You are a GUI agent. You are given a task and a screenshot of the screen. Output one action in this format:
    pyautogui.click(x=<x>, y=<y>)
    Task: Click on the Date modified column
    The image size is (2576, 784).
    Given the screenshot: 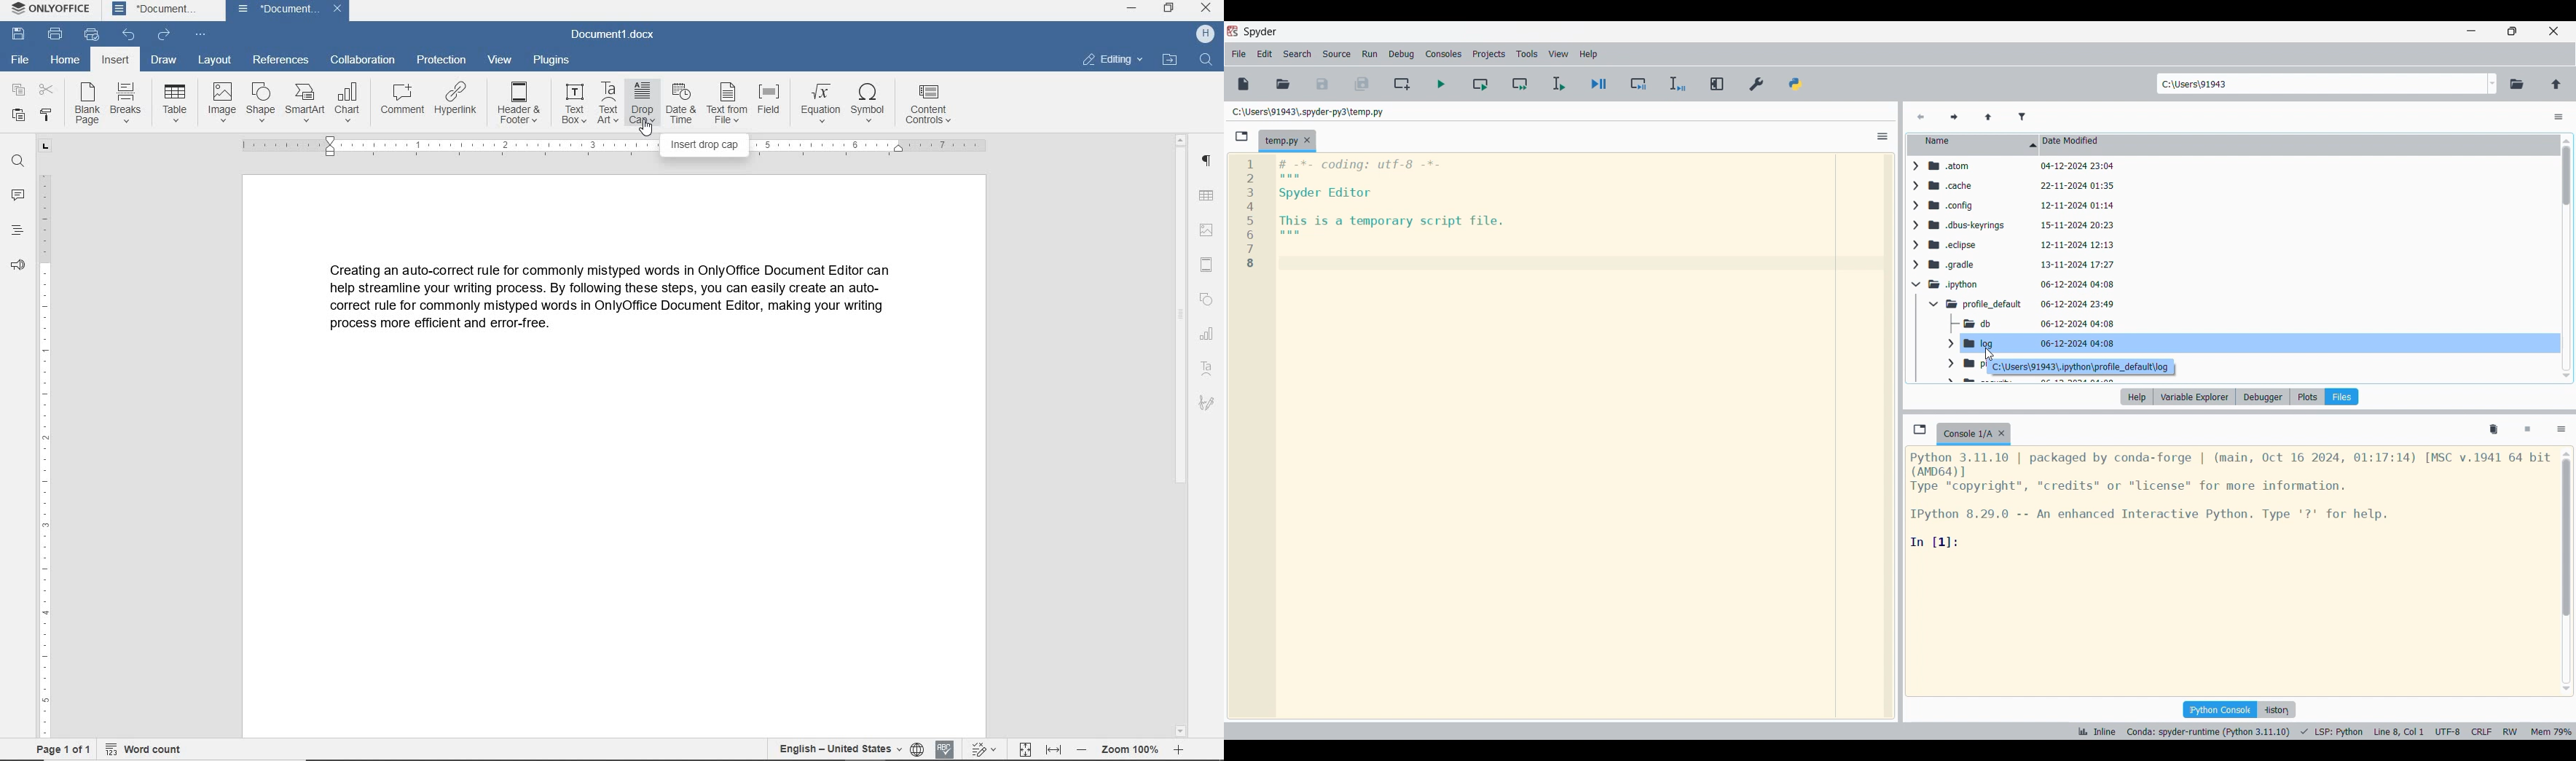 What is the action you would take?
    pyautogui.click(x=2299, y=145)
    